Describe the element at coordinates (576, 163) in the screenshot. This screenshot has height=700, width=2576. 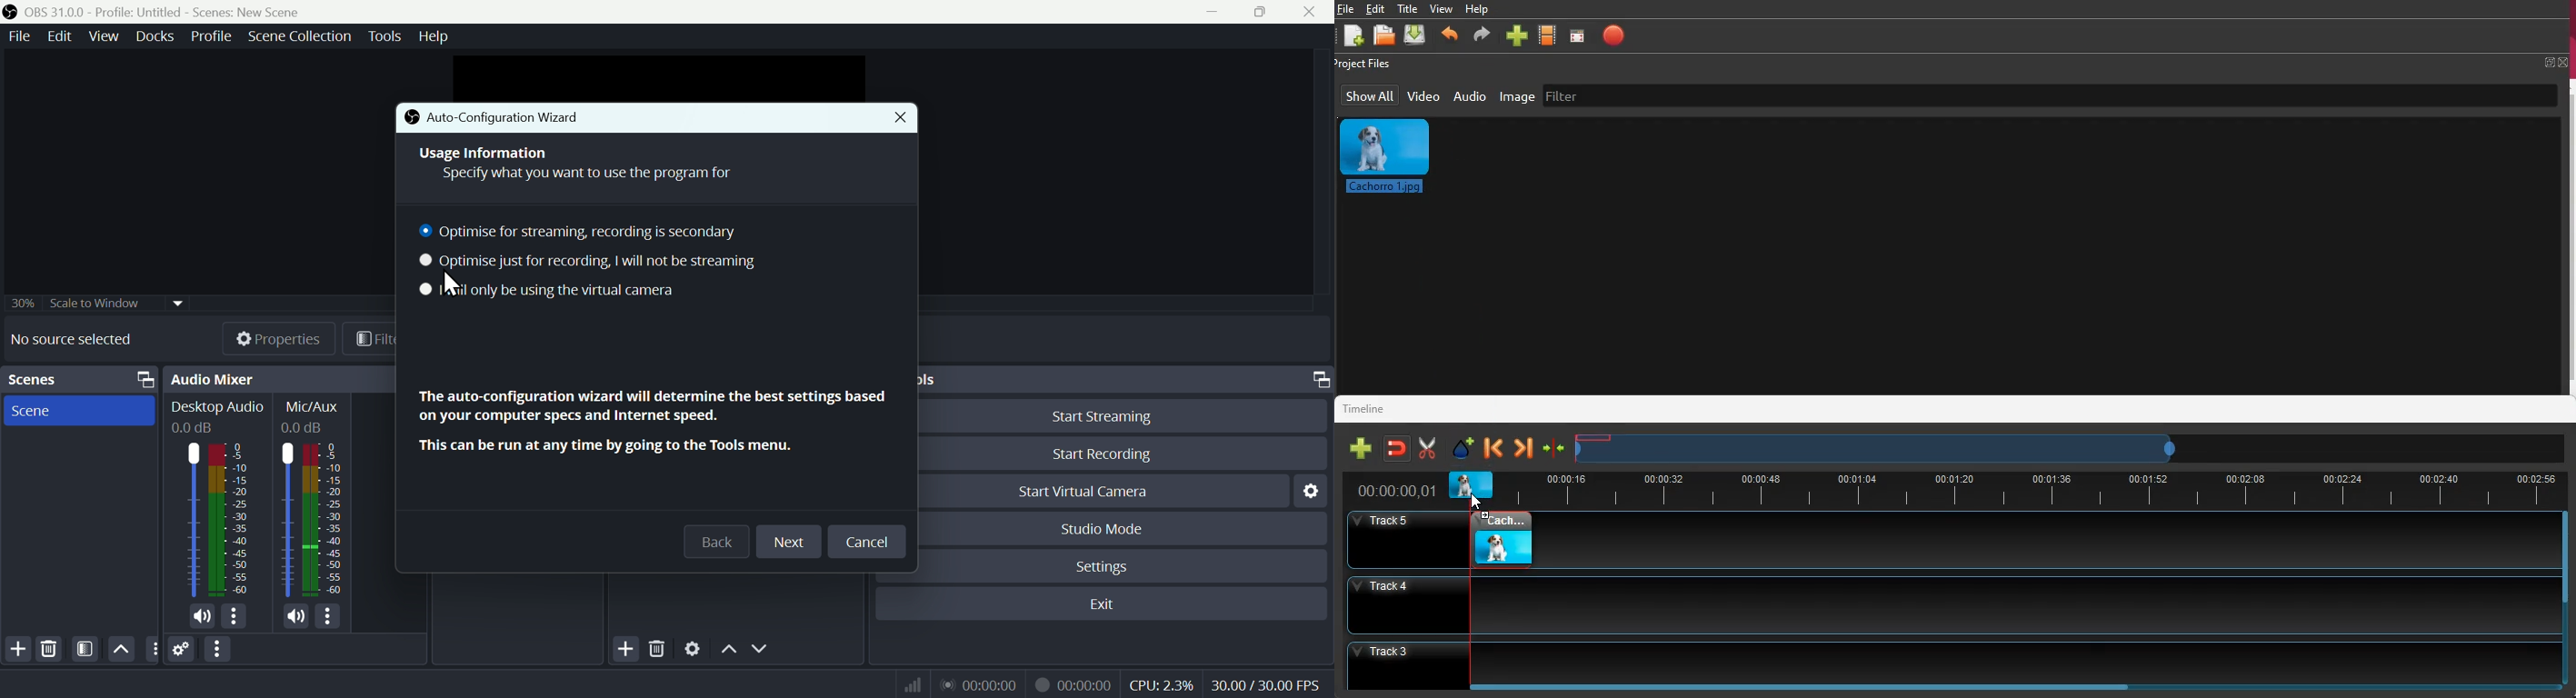
I see `Usage Information
Specify what you want to use the program for` at that location.